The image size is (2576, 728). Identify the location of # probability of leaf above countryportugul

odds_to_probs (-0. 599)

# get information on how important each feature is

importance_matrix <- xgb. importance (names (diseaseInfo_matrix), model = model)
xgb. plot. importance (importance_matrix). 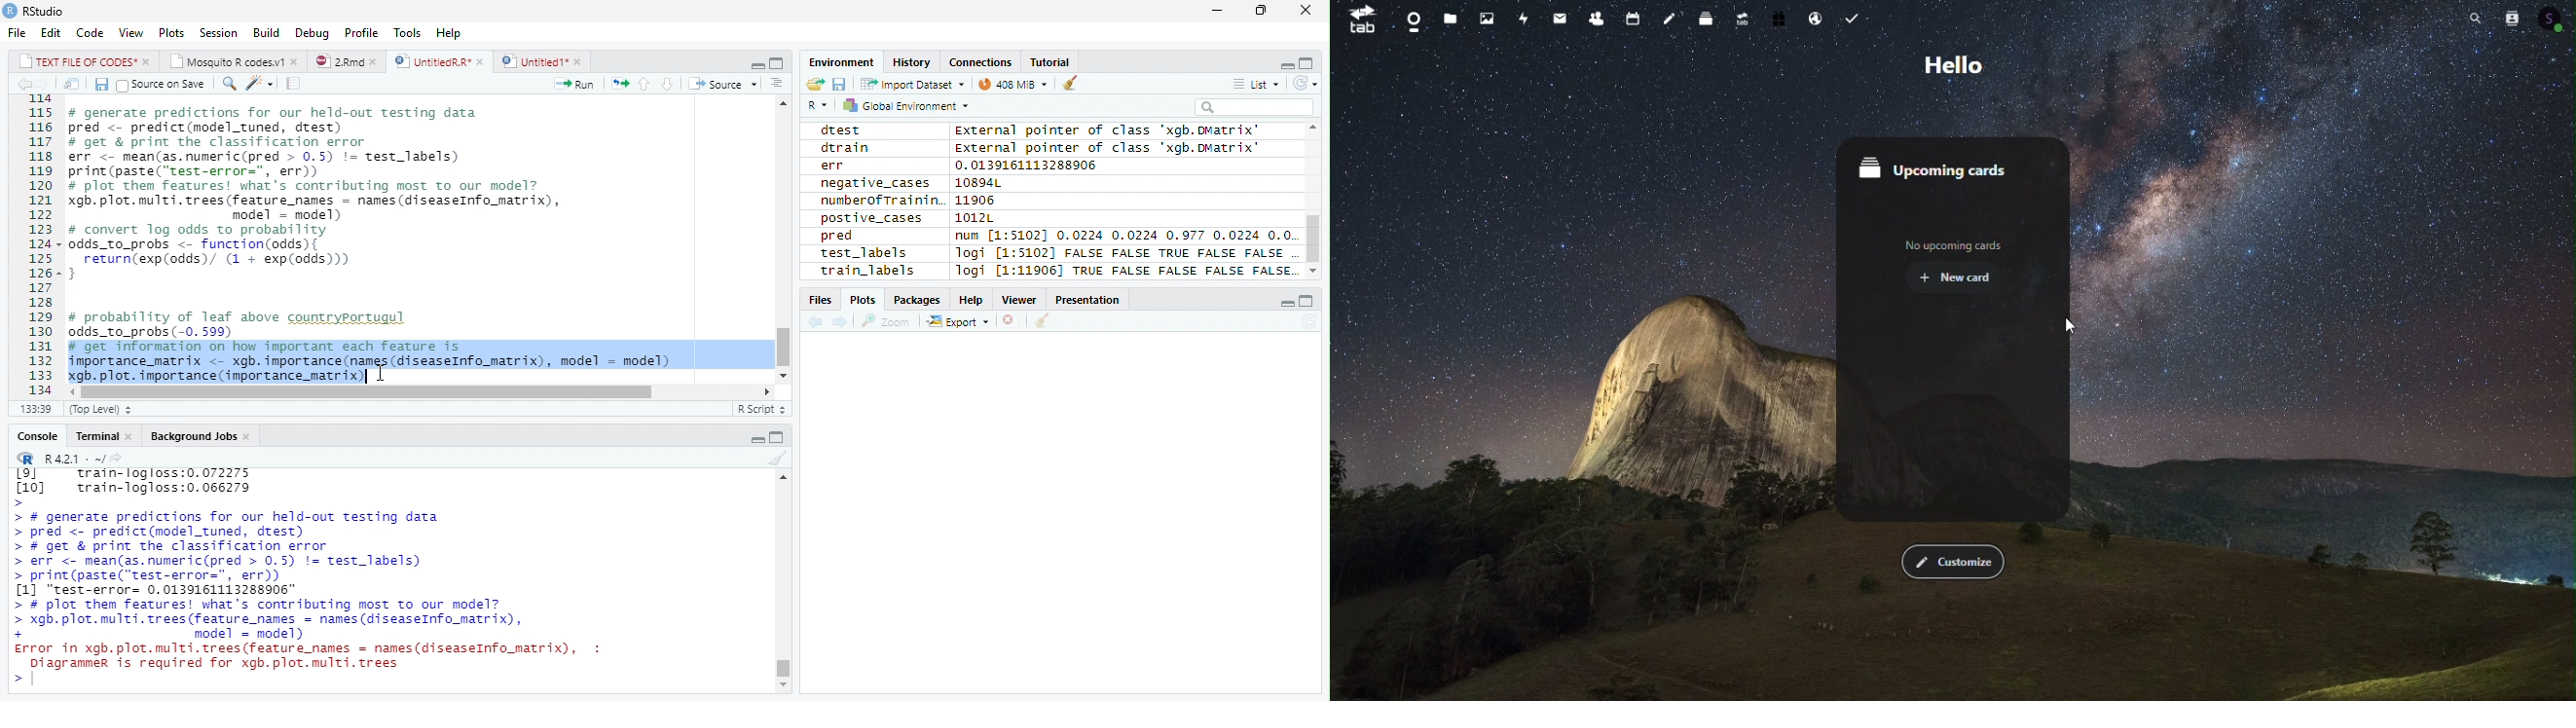
(378, 345).